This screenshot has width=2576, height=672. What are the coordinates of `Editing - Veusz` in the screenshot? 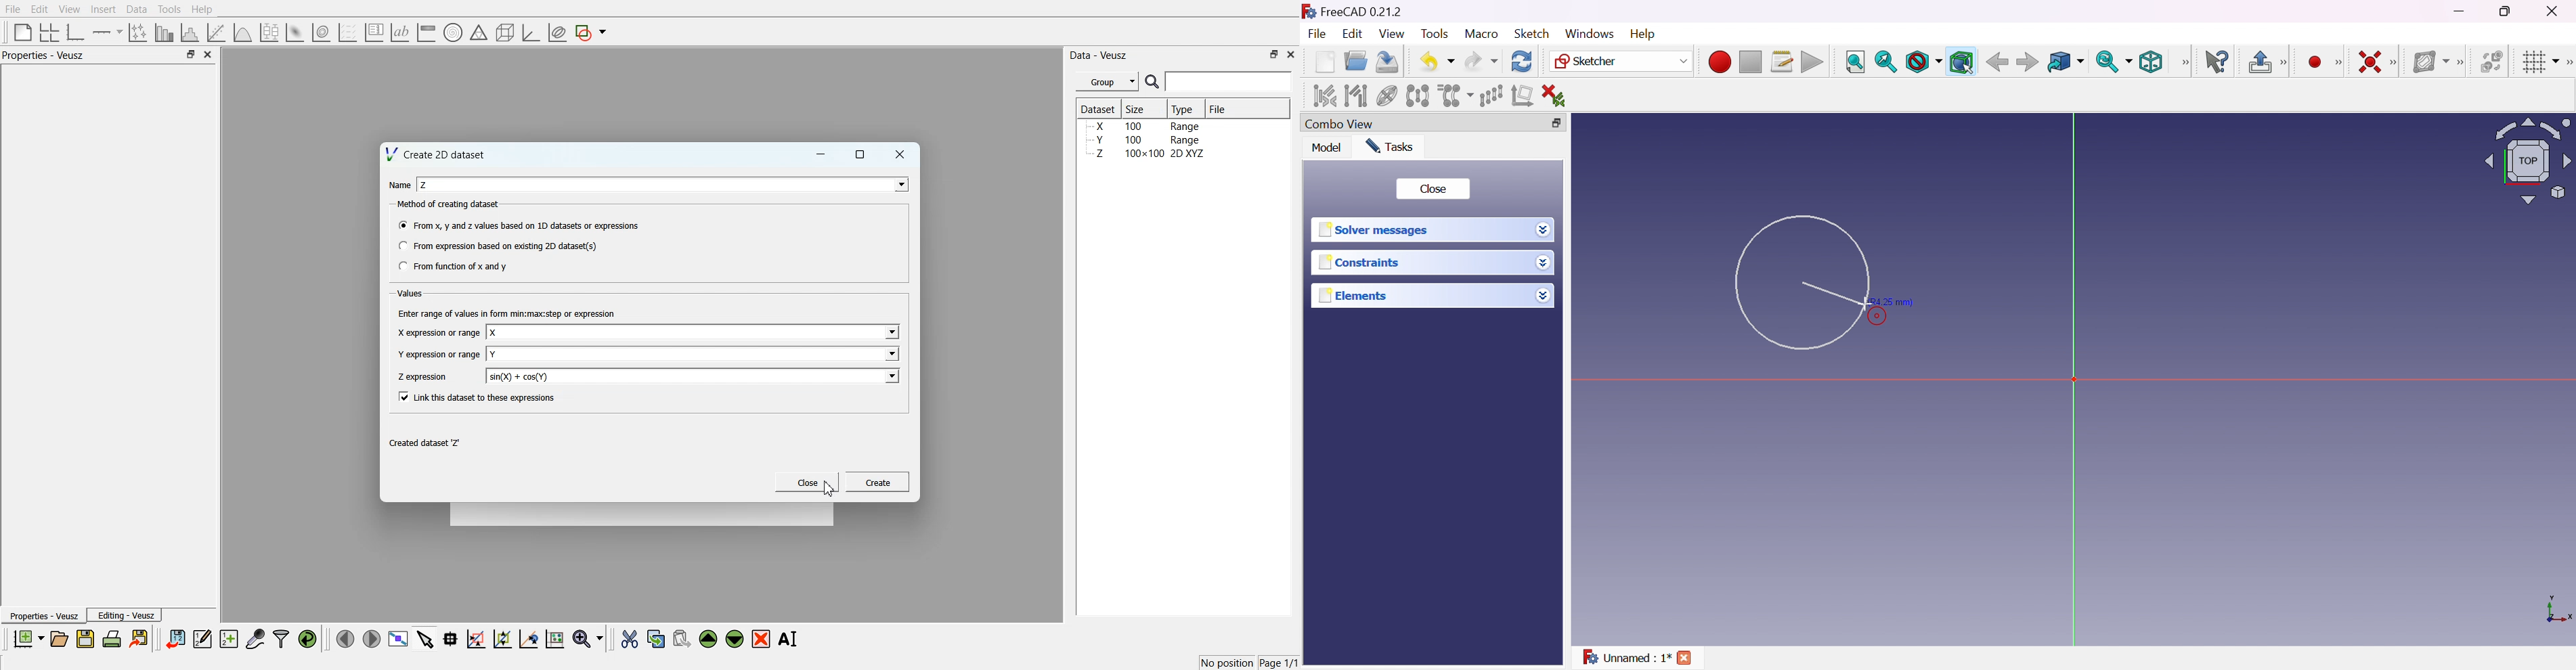 It's located at (125, 615).